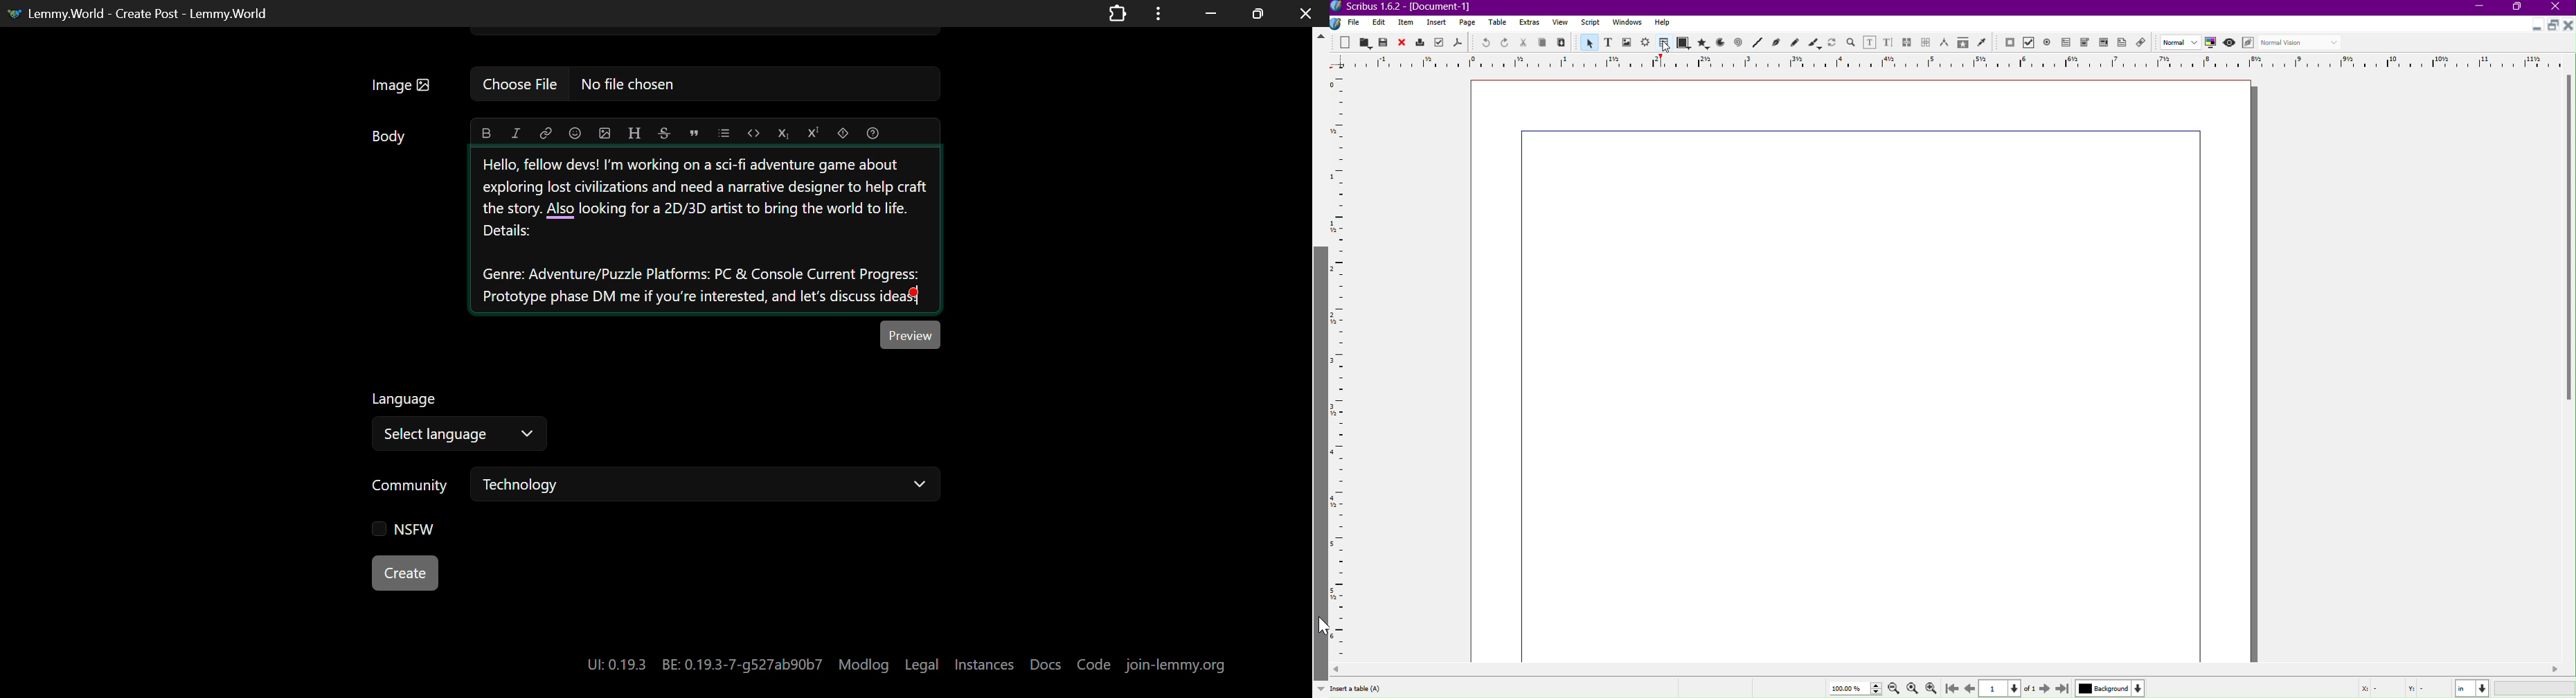 This screenshot has width=2576, height=700. What do you see at coordinates (1953, 669) in the screenshot?
I see `Scrollbar` at bounding box center [1953, 669].